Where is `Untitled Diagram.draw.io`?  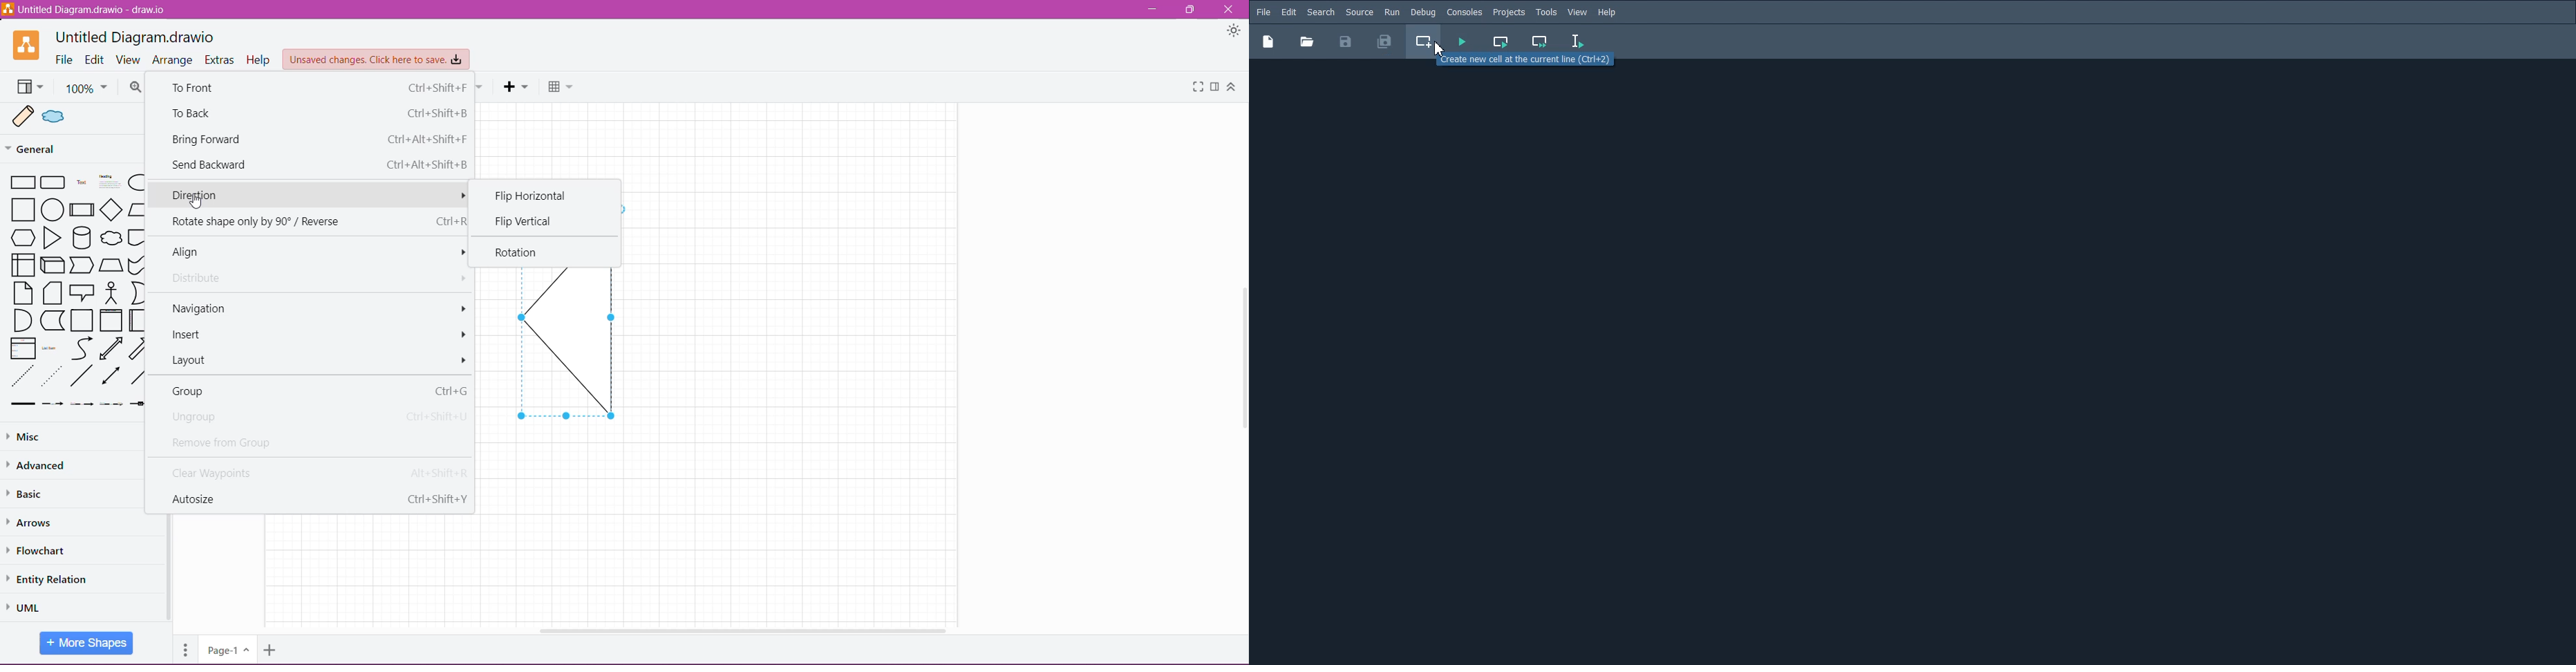
Untitled Diagram.draw.io is located at coordinates (139, 36).